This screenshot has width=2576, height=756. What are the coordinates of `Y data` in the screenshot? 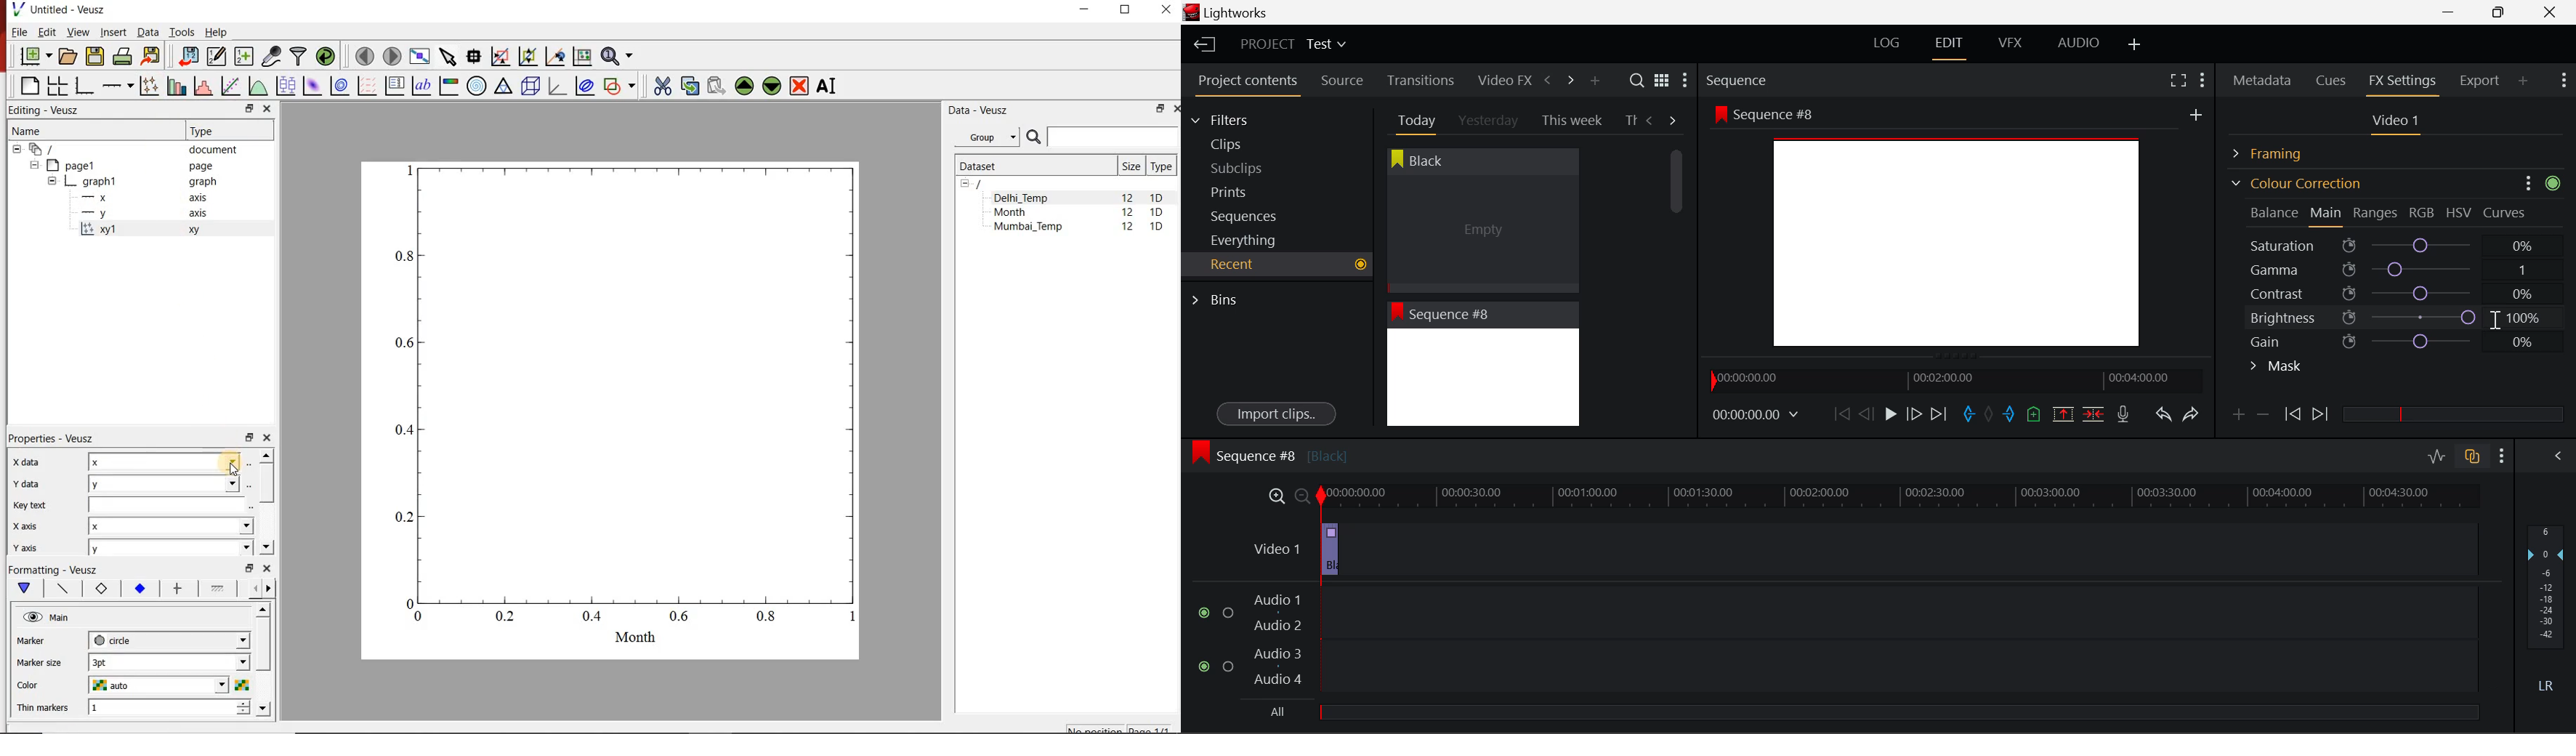 It's located at (25, 483).